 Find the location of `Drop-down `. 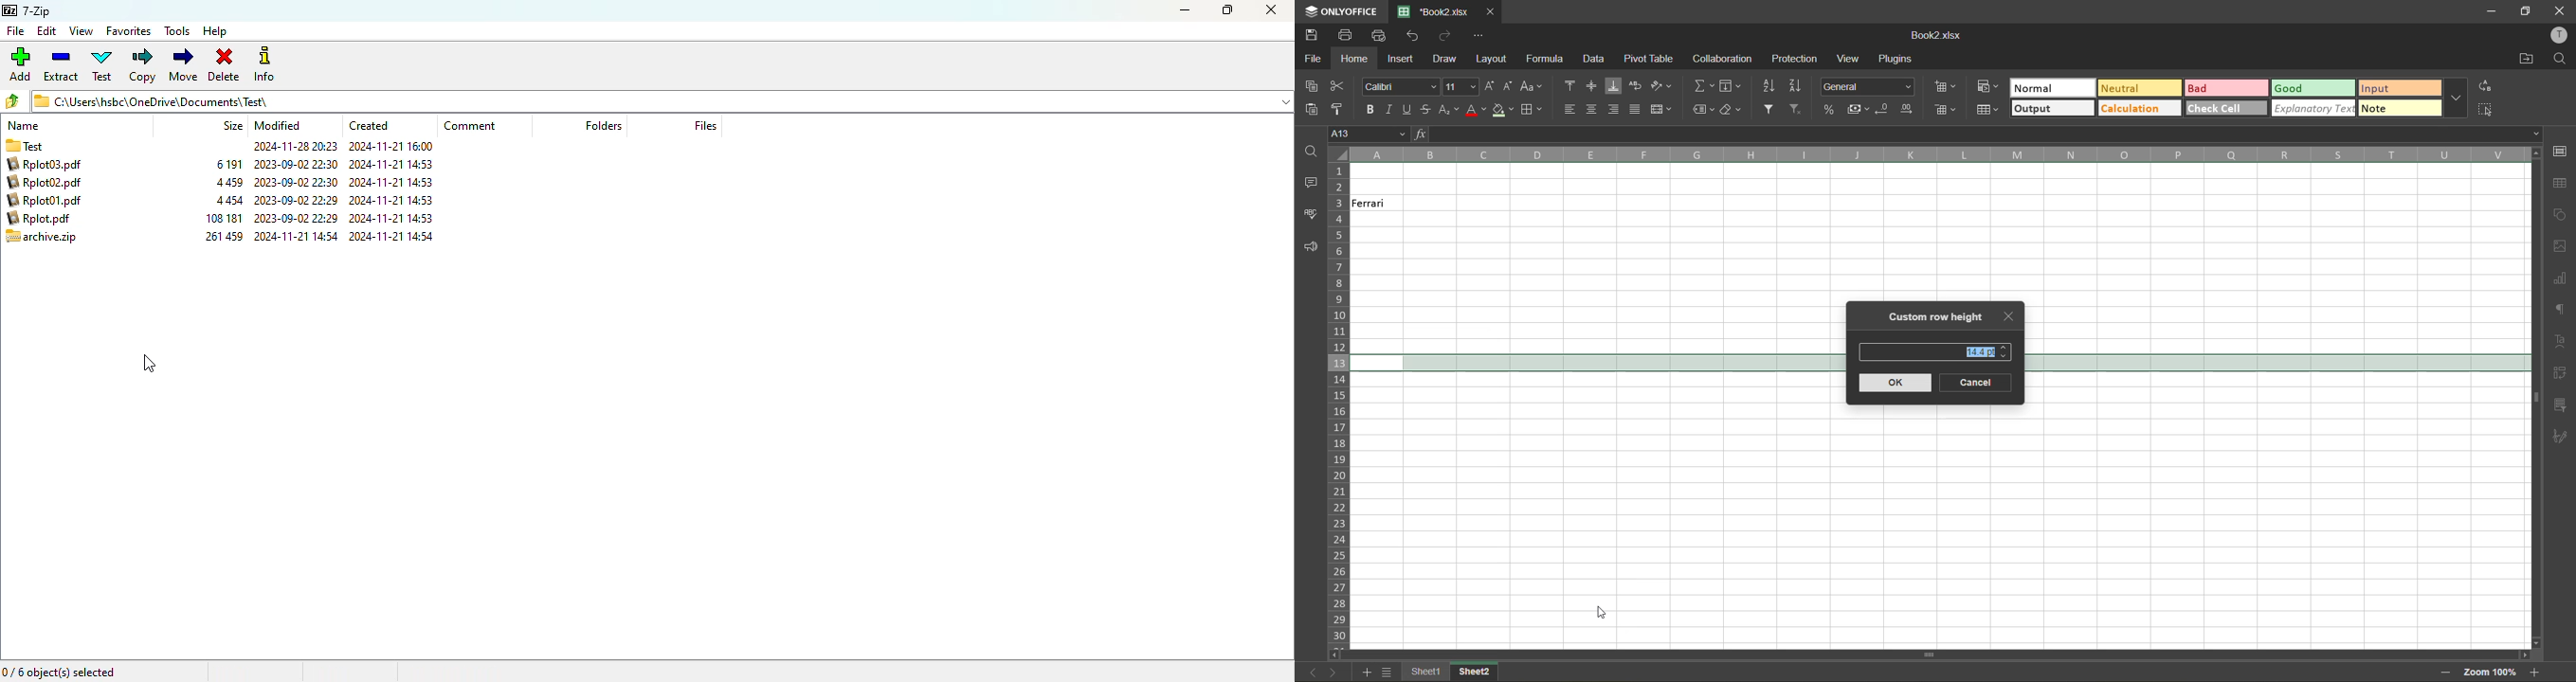

Drop-down  is located at coordinates (2539, 133).